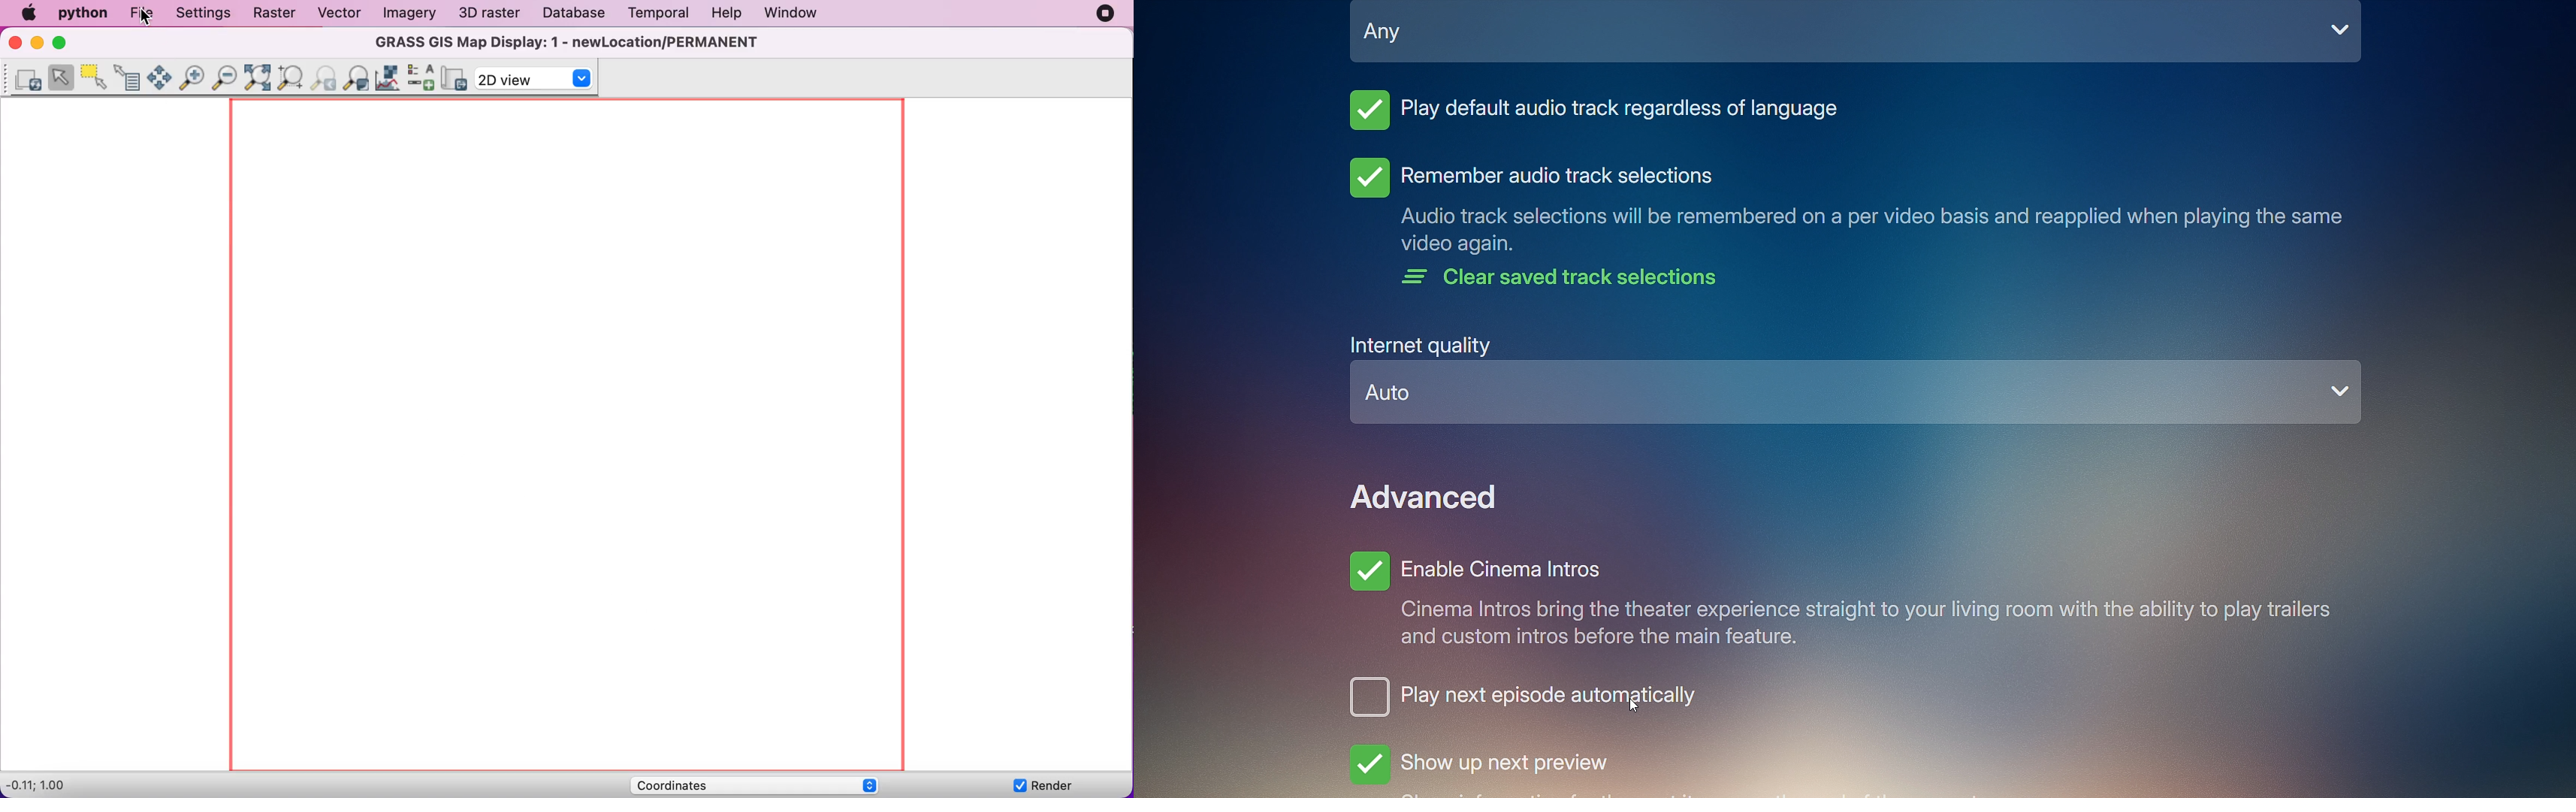  What do you see at coordinates (1472, 701) in the screenshot?
I see `Play next episode automatically` at bounding box center [1472, 701].